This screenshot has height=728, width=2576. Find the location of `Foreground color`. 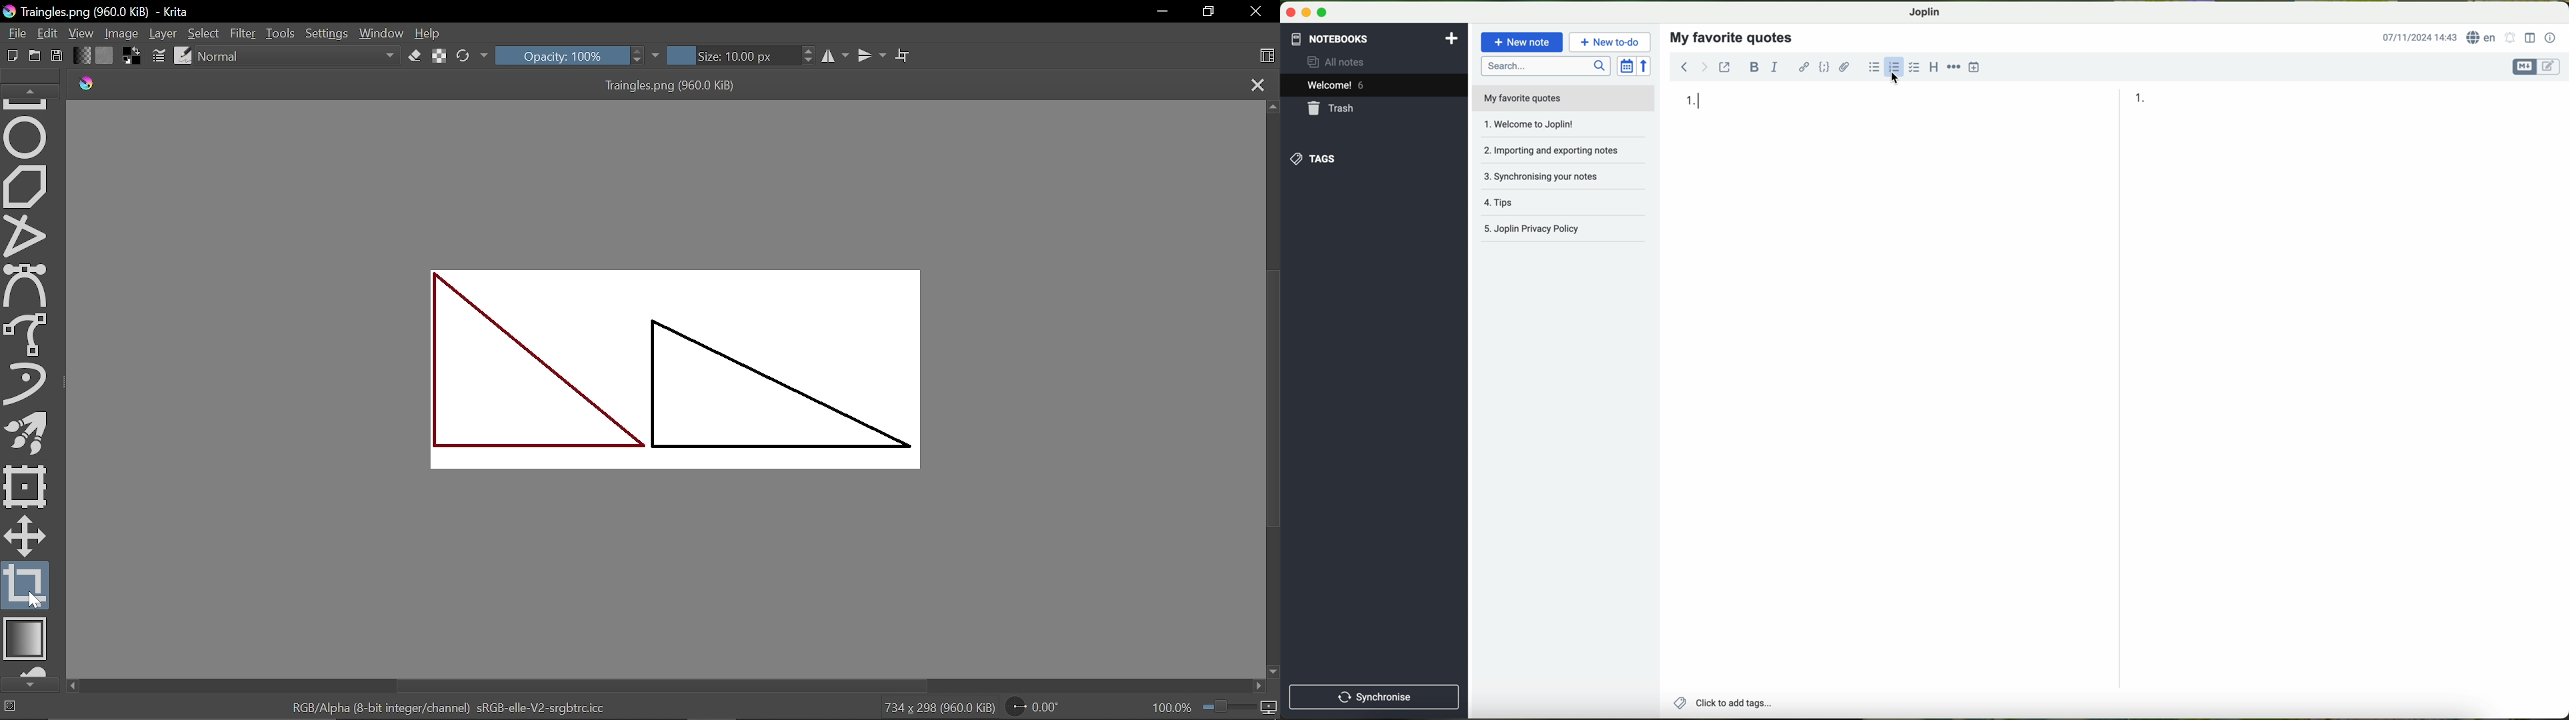

Foreground color is located at coordinates (133, 55).